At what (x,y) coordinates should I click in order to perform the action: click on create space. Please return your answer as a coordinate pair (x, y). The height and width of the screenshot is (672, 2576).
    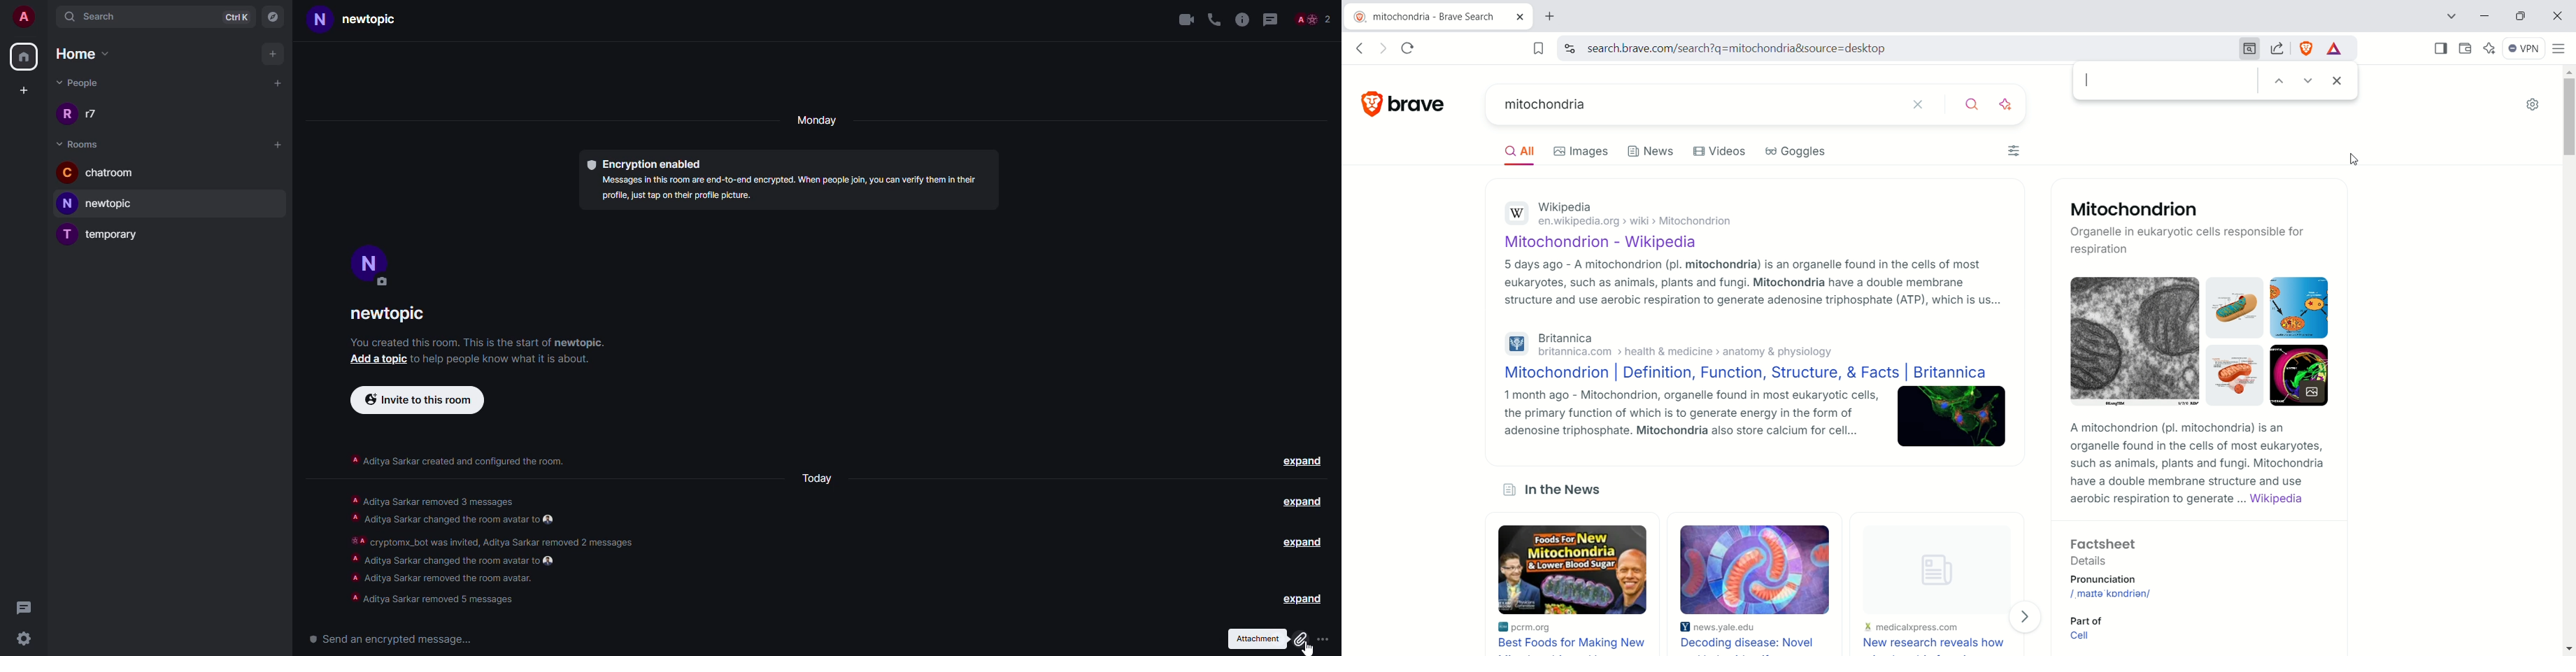
    Looking at the image, I should click on (24, 89).